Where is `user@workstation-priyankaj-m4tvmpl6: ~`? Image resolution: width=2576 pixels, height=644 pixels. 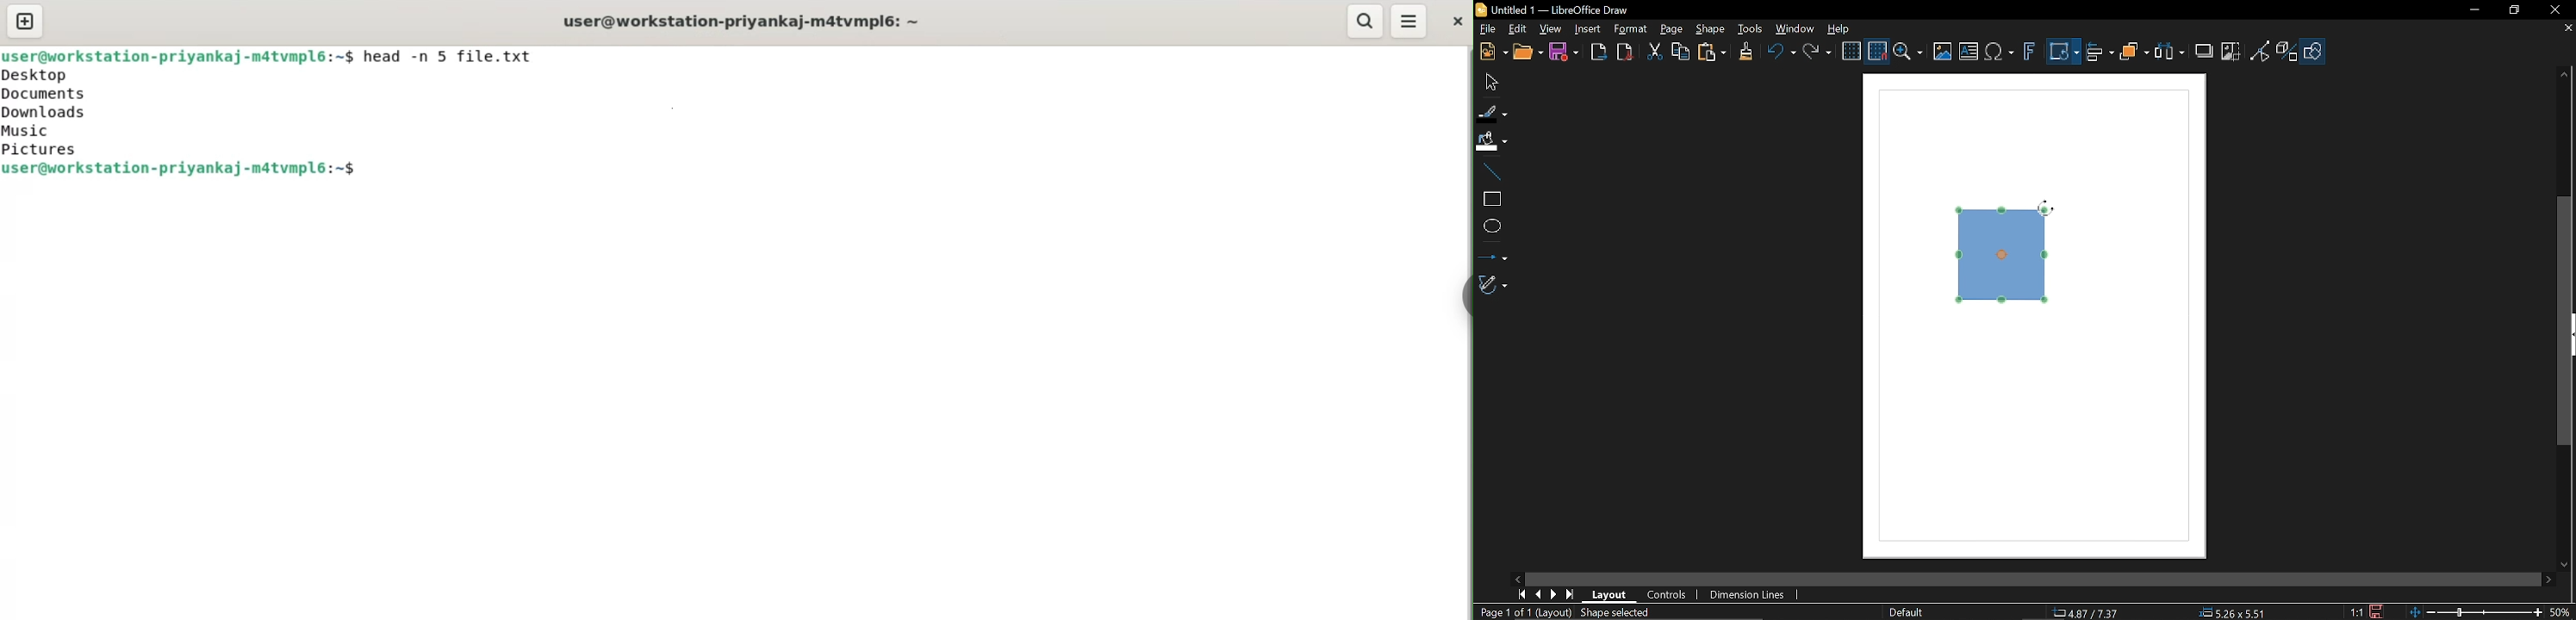 user@workstation-priyankaj-m4tvmpl6: ~ is located at coordinates (742, 19).